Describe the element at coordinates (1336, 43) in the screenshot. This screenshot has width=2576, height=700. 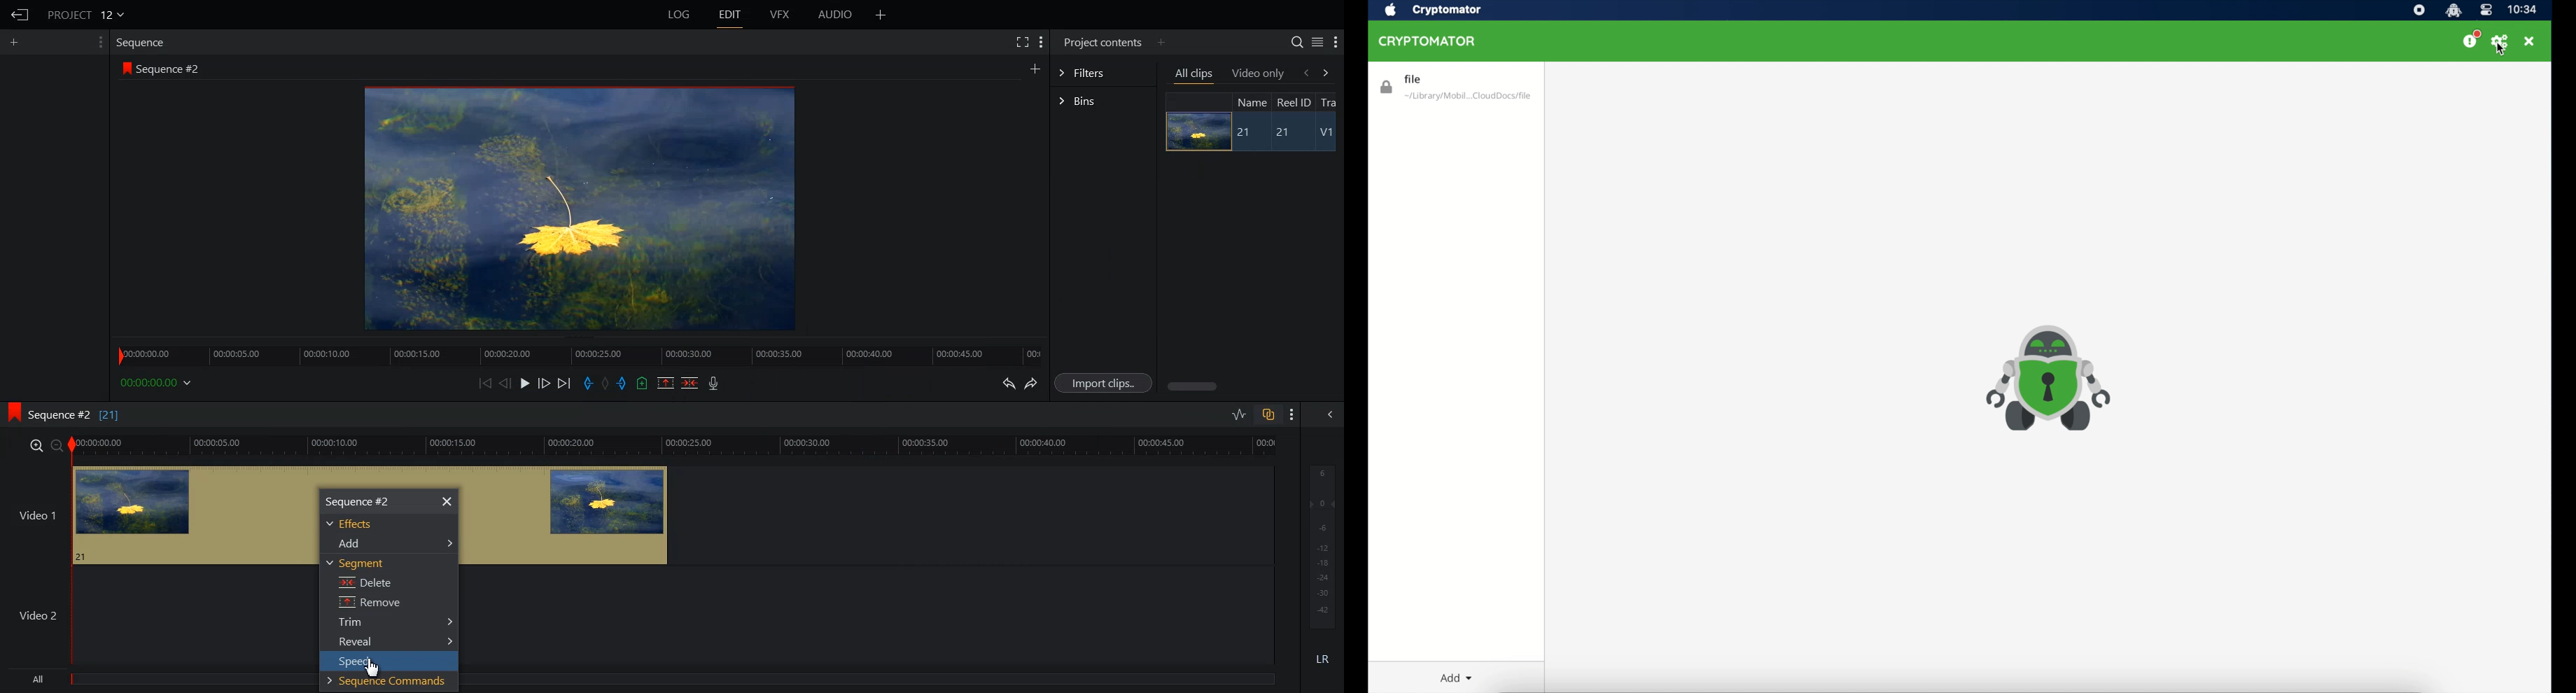
I see `Show setting menu` at that location.